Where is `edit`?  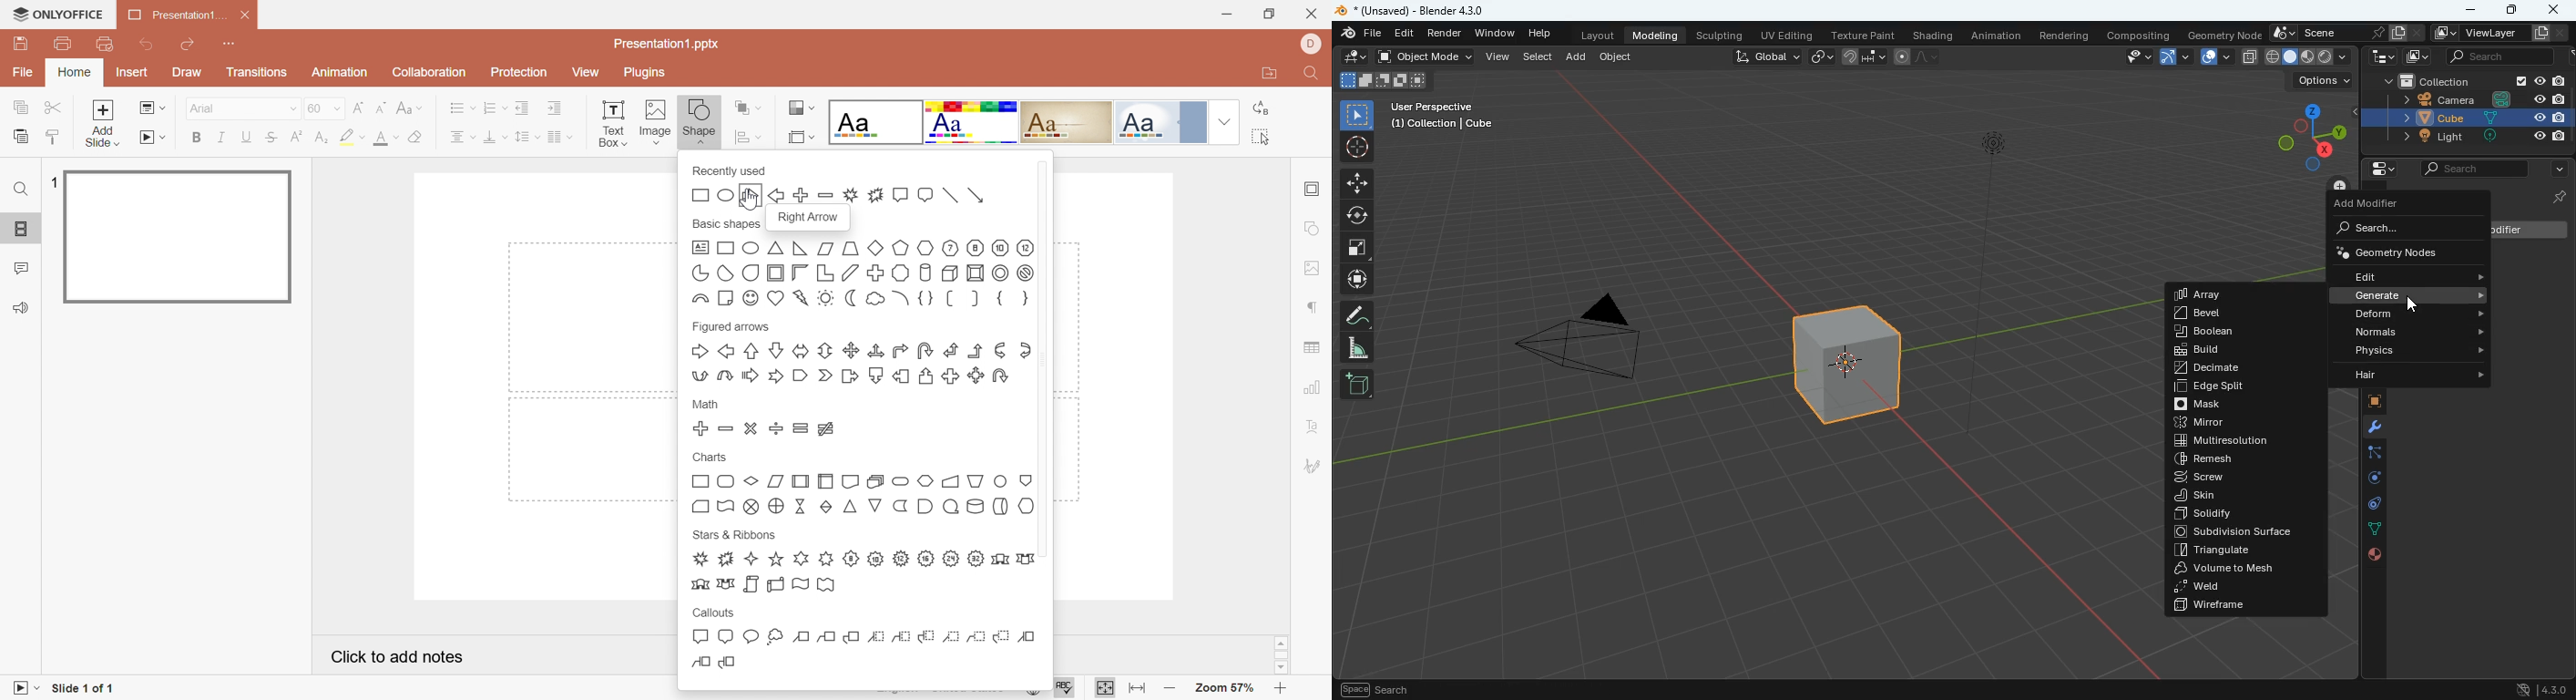
edit is located at coordinates (1406, 34).